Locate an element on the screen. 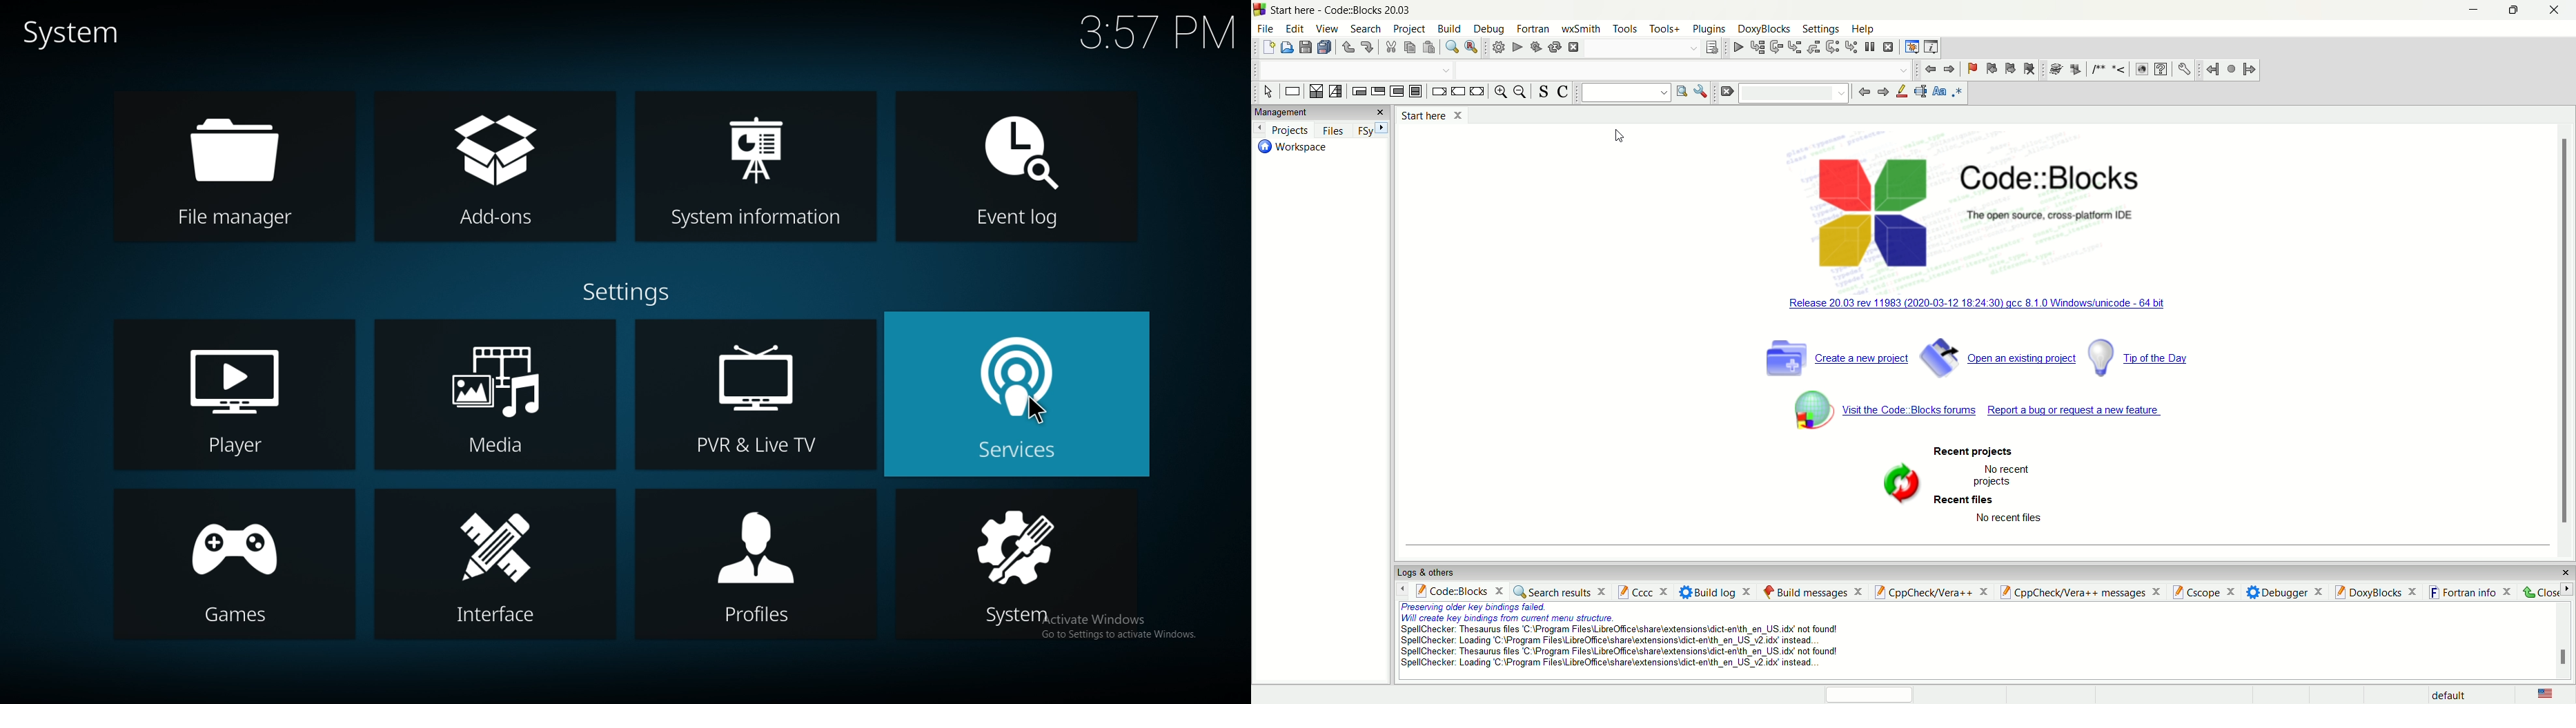  toggle comment is located at coordinates (1562, 93).